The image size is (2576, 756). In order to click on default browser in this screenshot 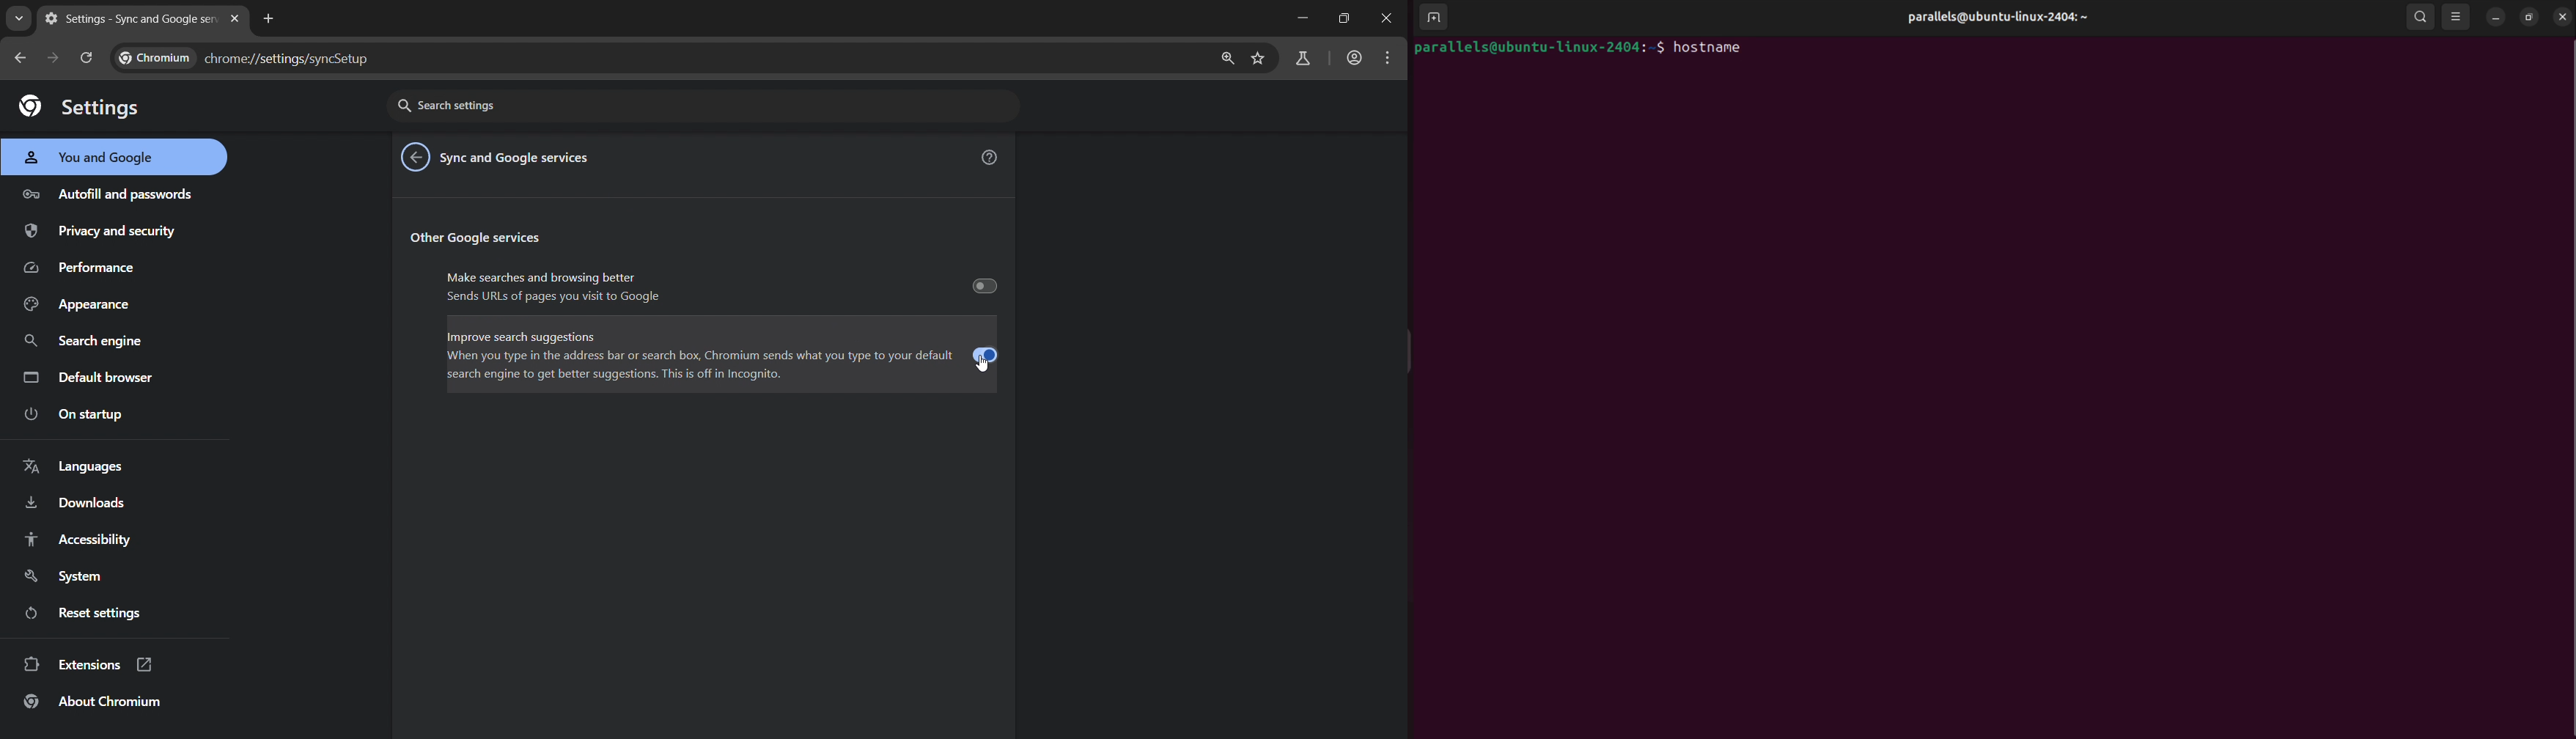, I will do `click(85, 376)`.